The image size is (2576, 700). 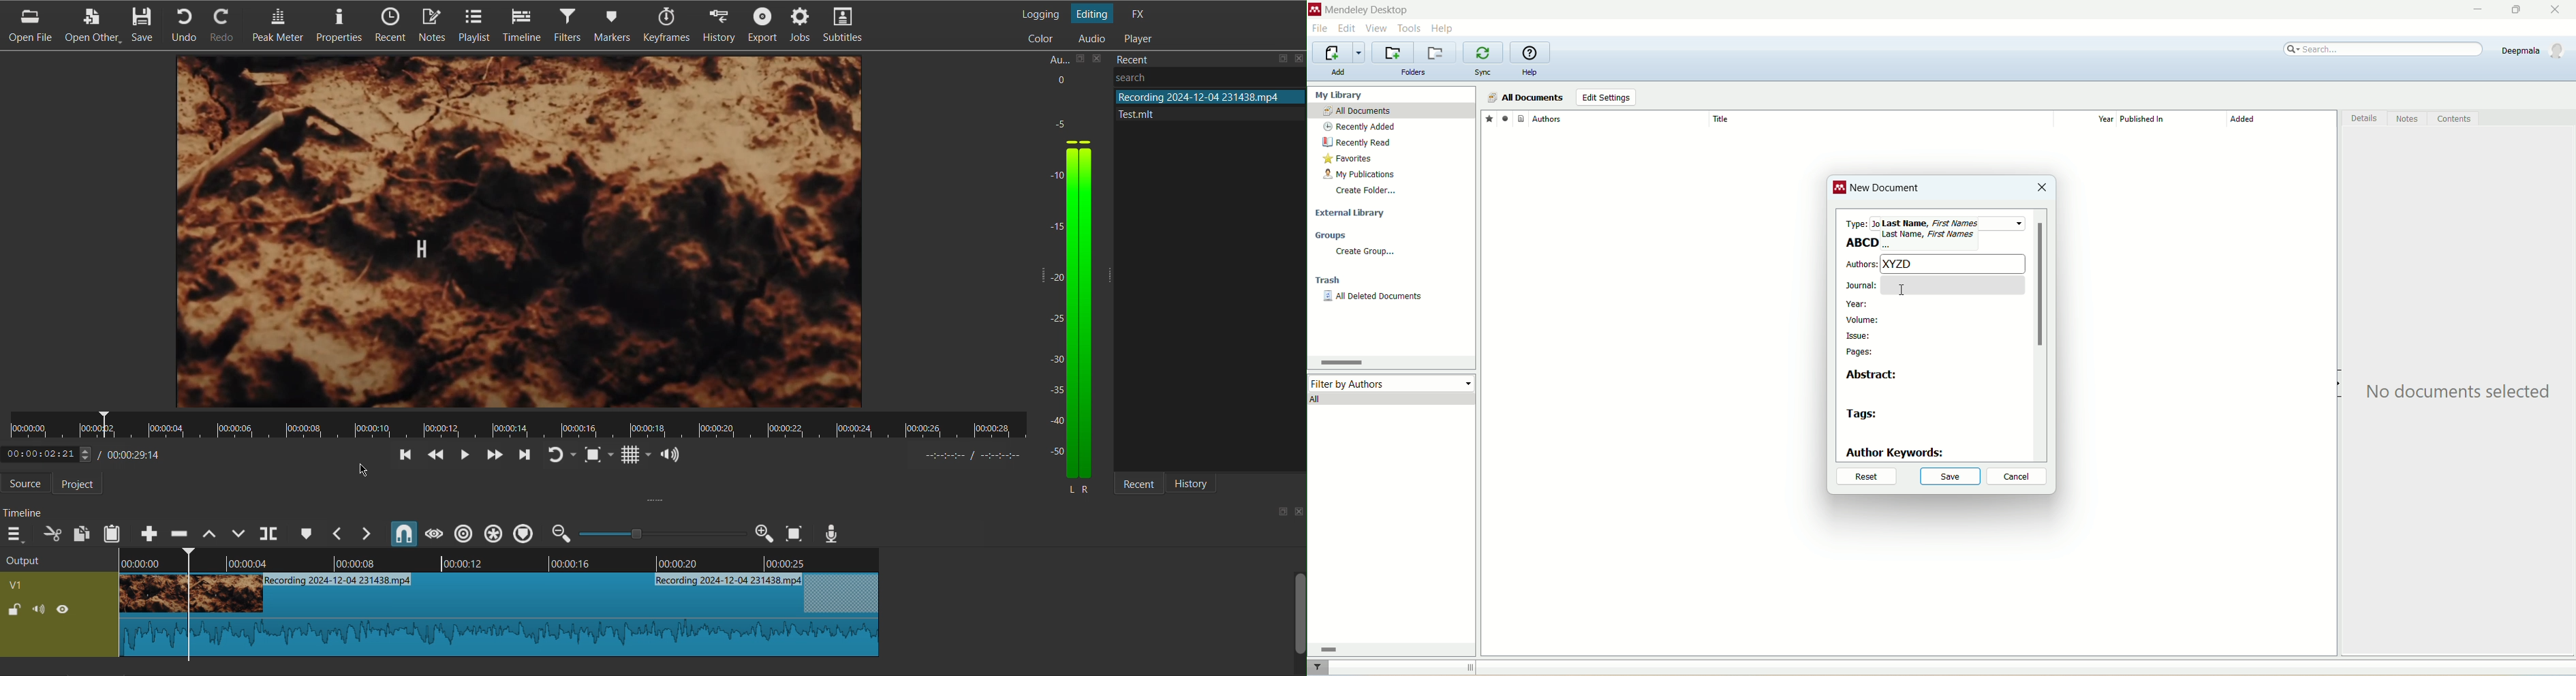 I want to click on Properties, so click(x=337, y=26).